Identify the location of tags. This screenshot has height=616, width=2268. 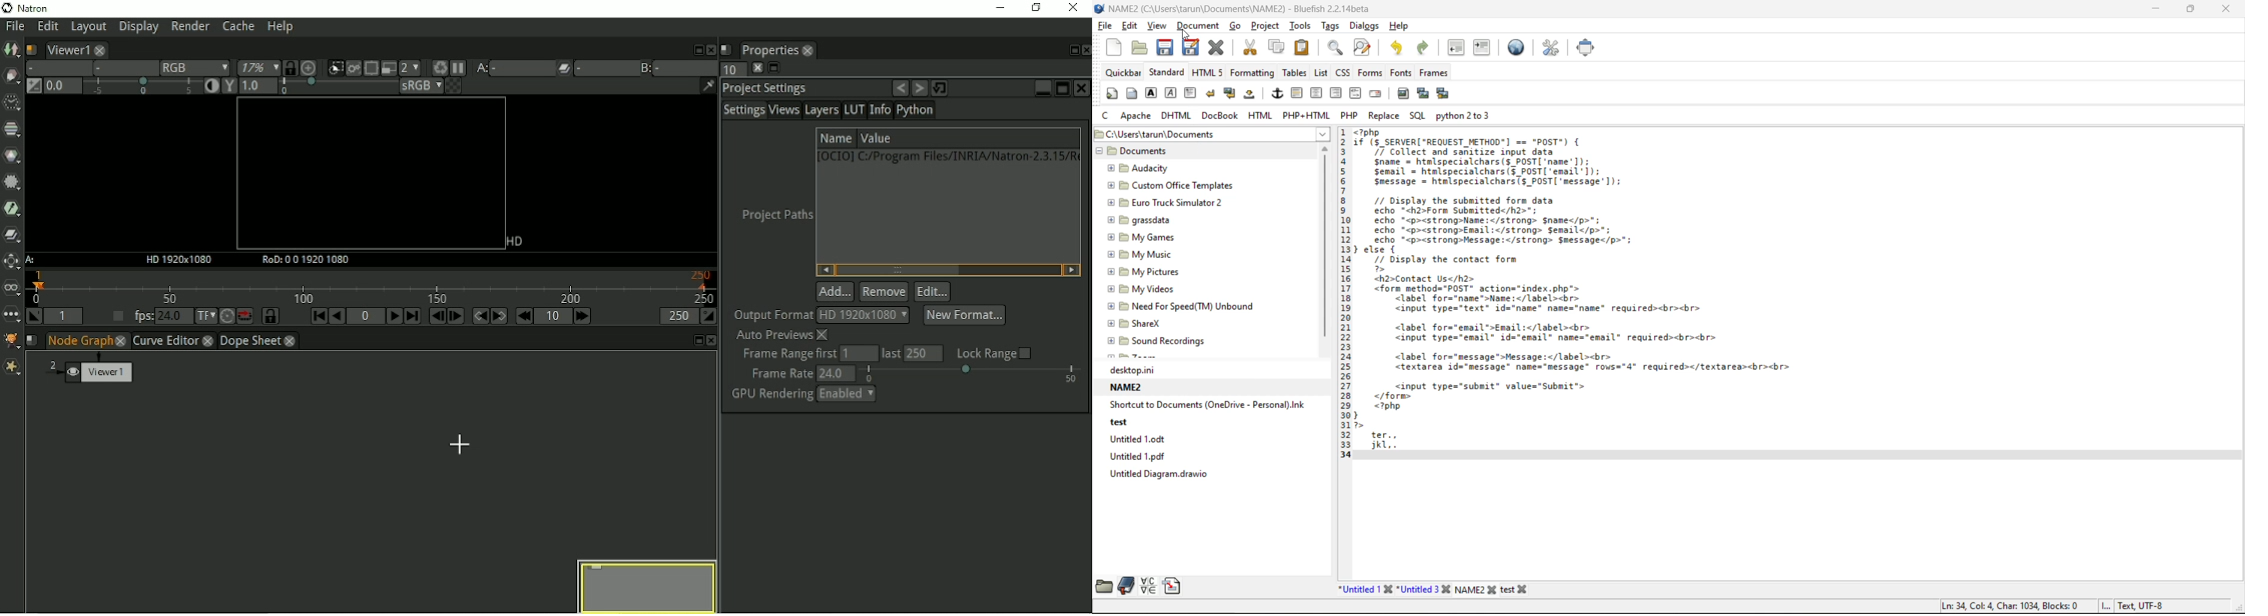
(1333, 25).